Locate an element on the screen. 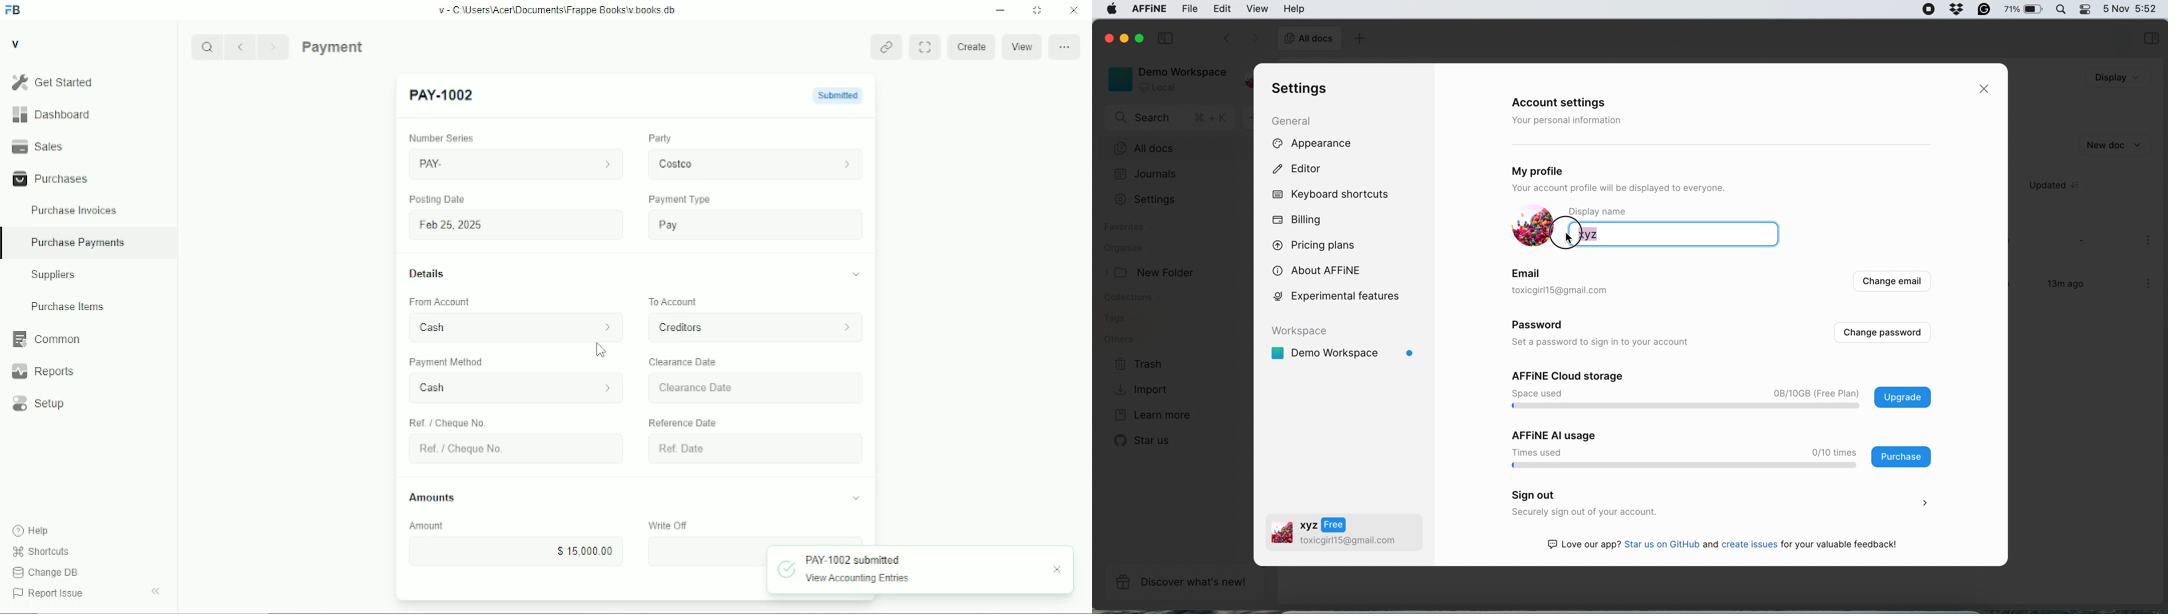 This screenshot has height=616, width=2184. minimise is located at coordinates (1126, 39).